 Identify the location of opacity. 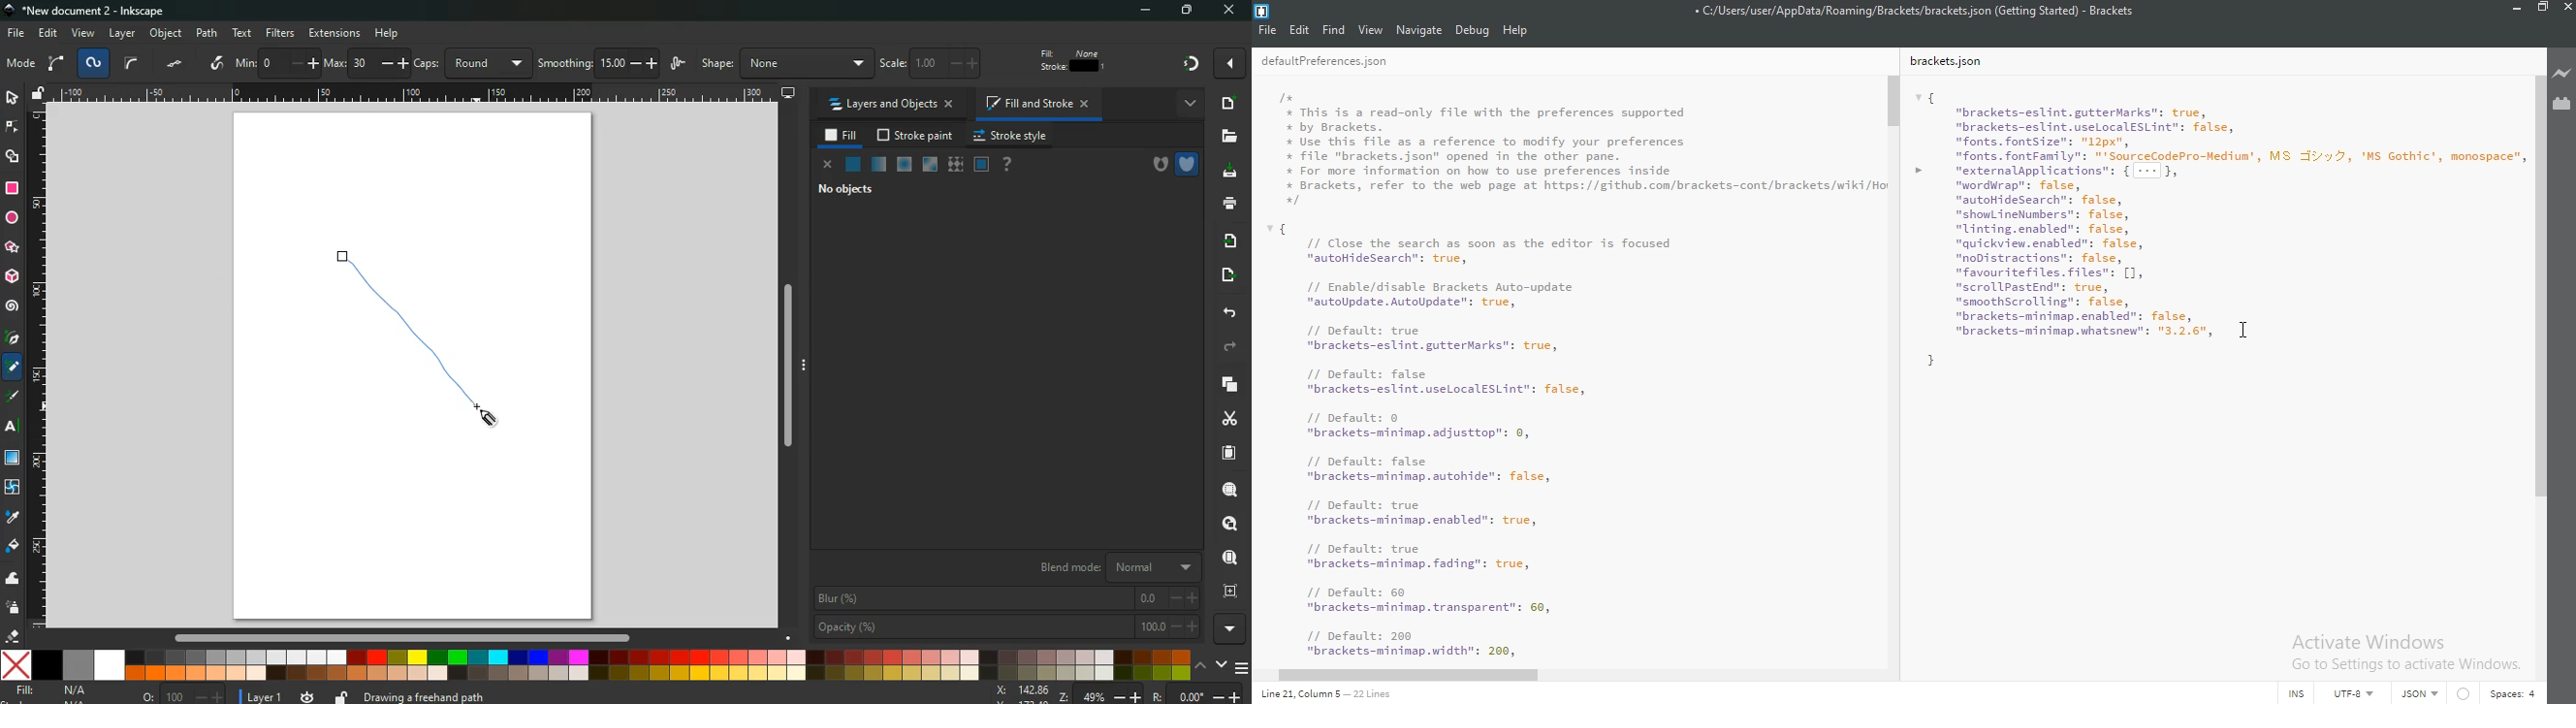
(1007, 626).